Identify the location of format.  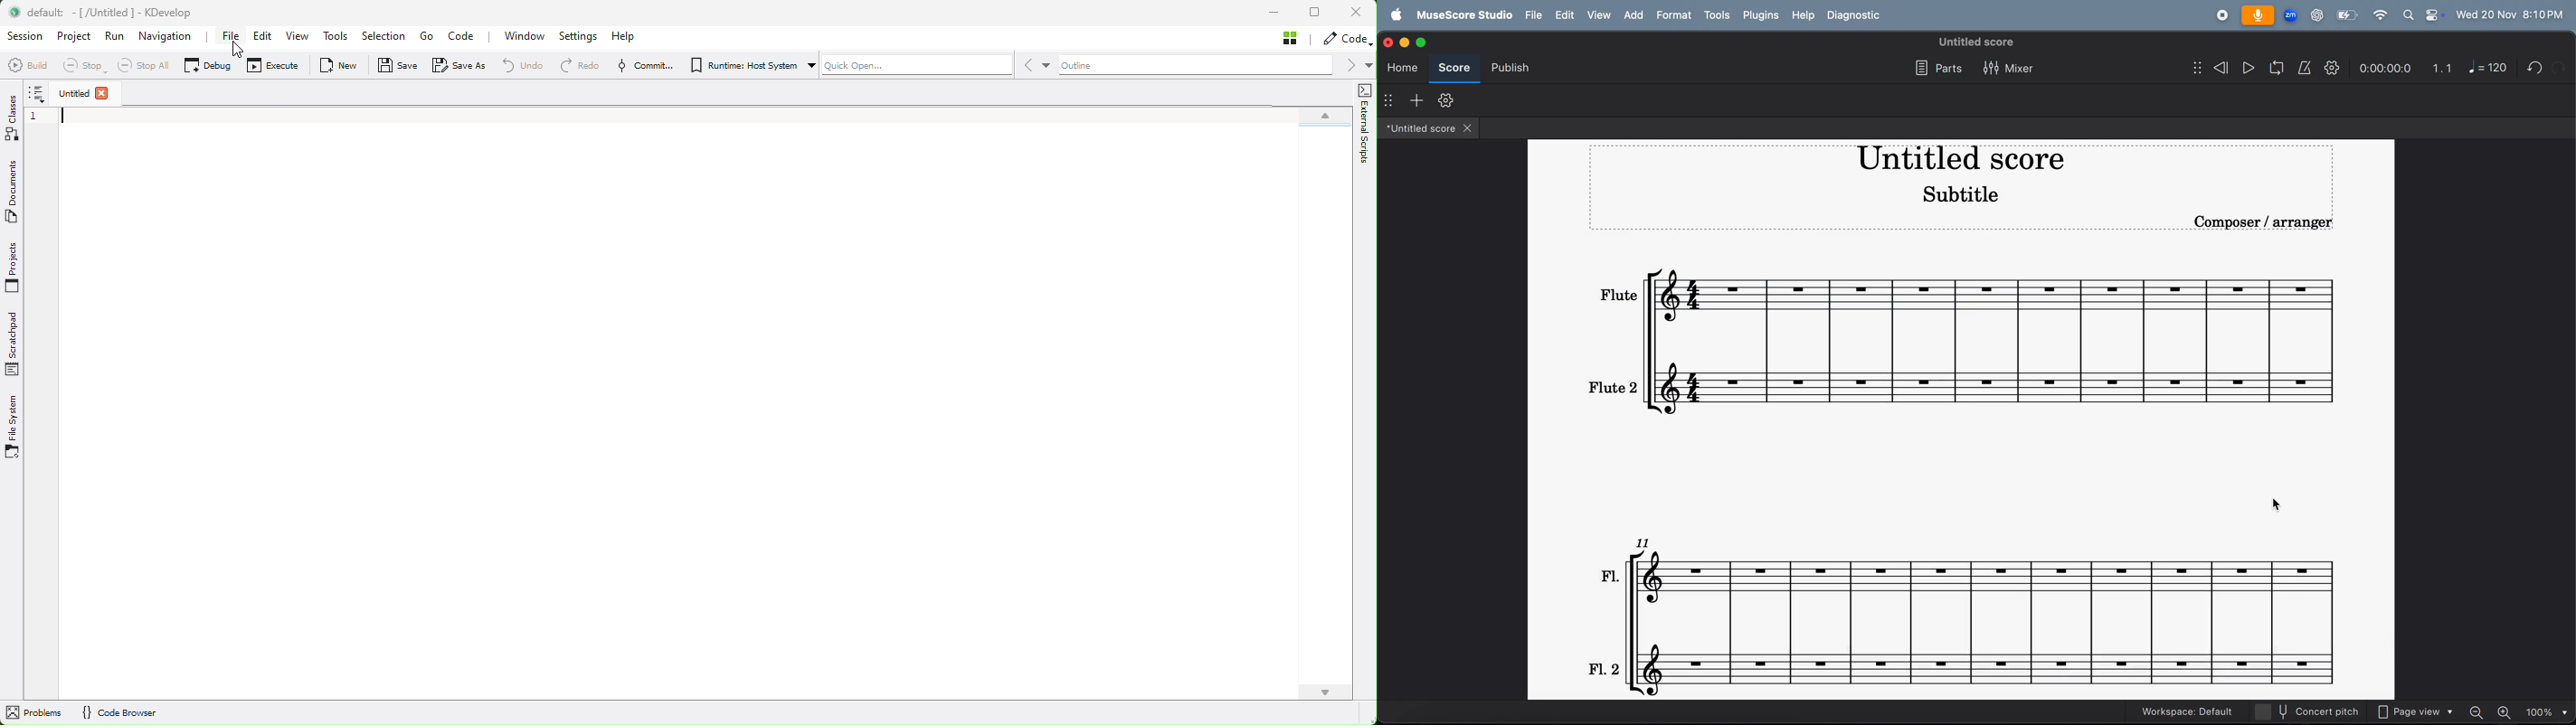
(1676, 15).